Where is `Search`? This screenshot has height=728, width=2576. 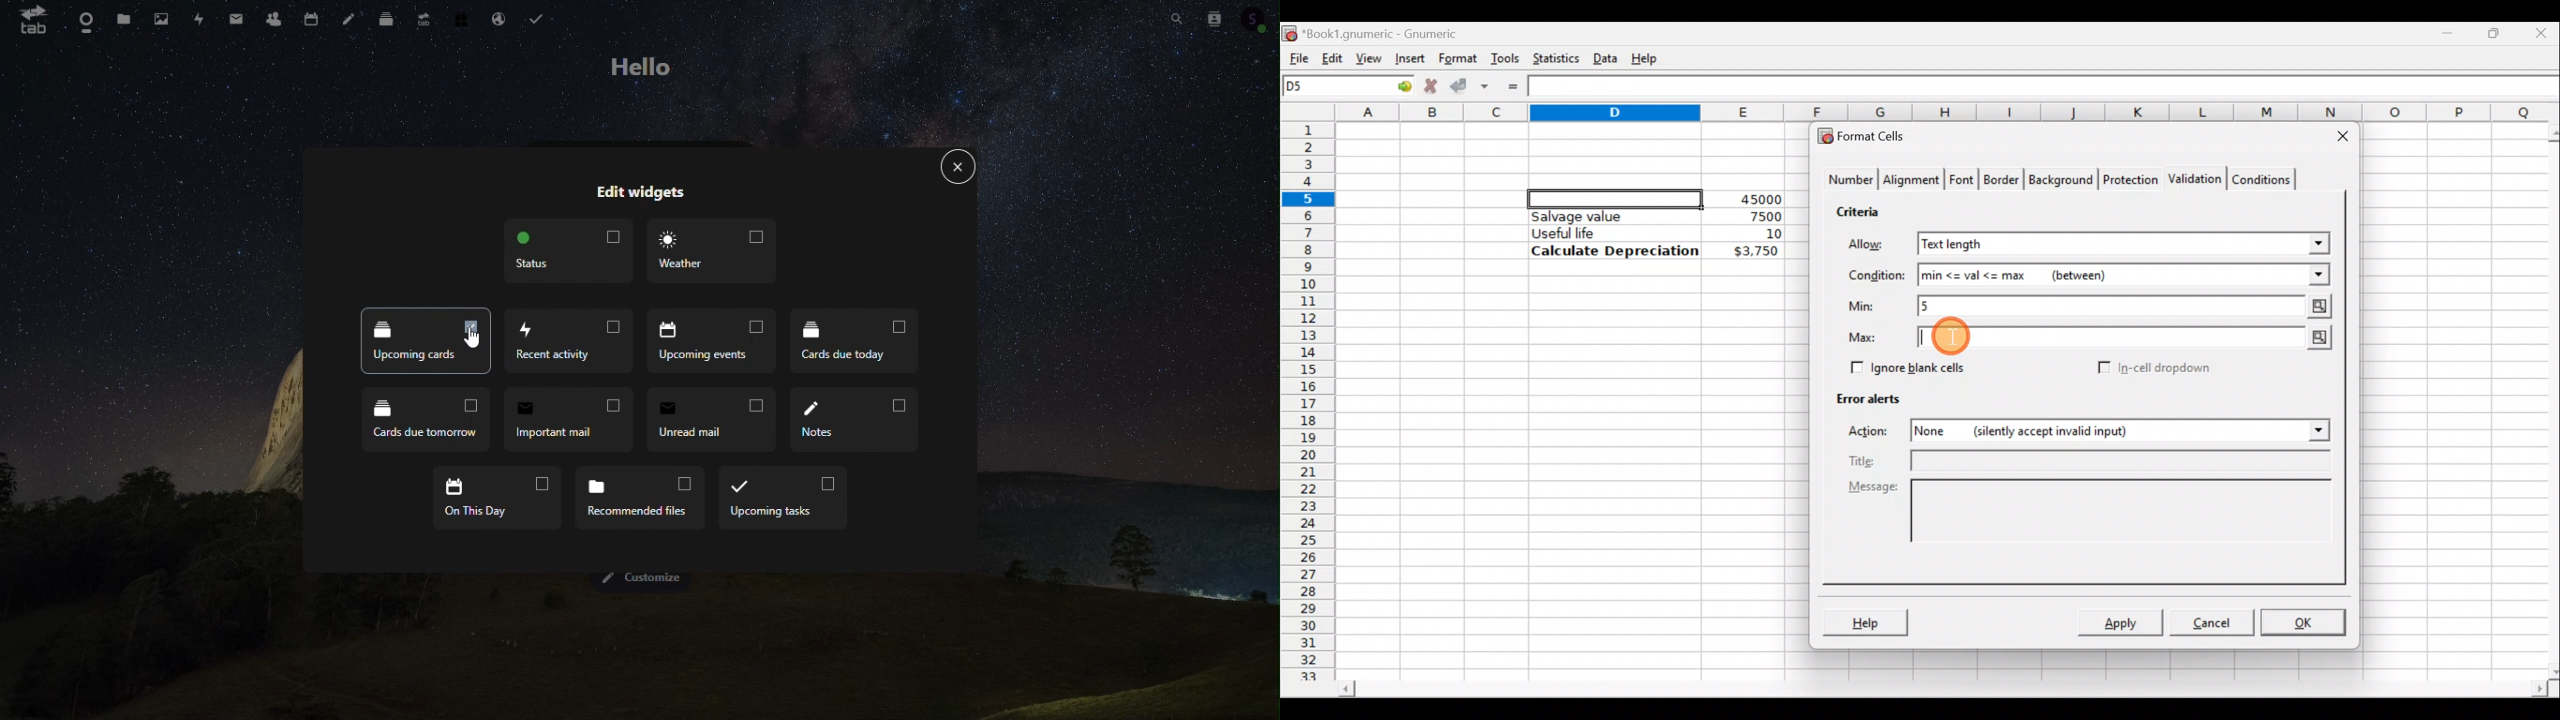 Search is located at coordinates (1176, 17).